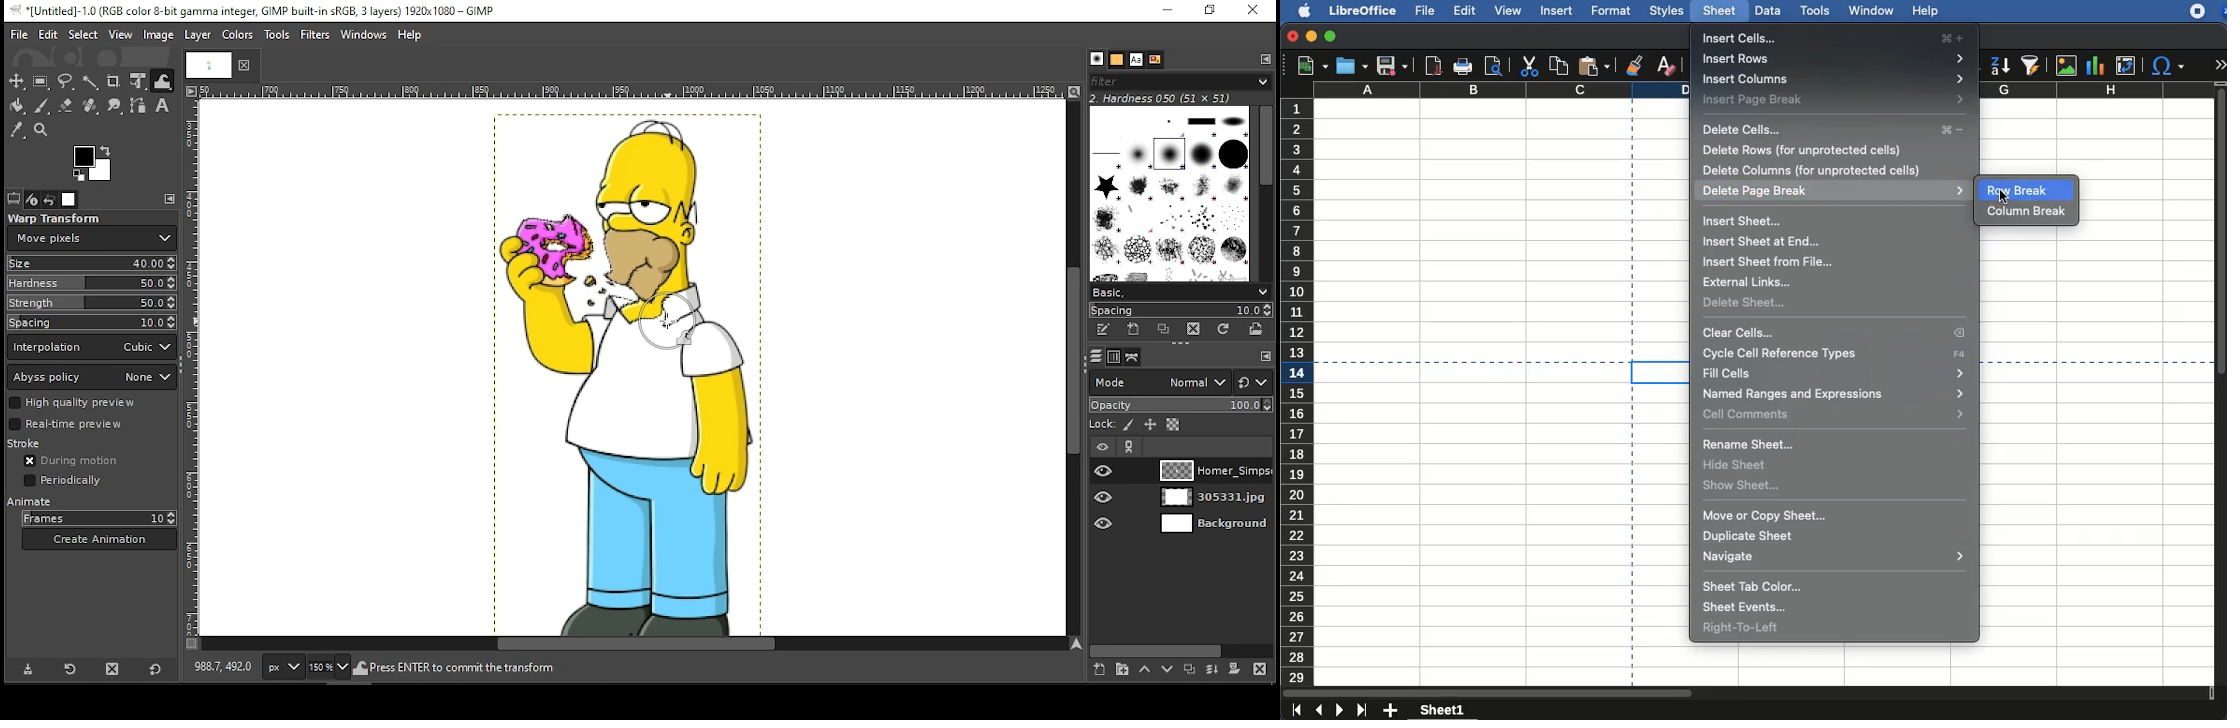 This screenshot has width=2240, height=728. What do you see at coordinates (1129, 425) in the screenshot?
I see `lock pixels` at bounding box center [1129, 425].